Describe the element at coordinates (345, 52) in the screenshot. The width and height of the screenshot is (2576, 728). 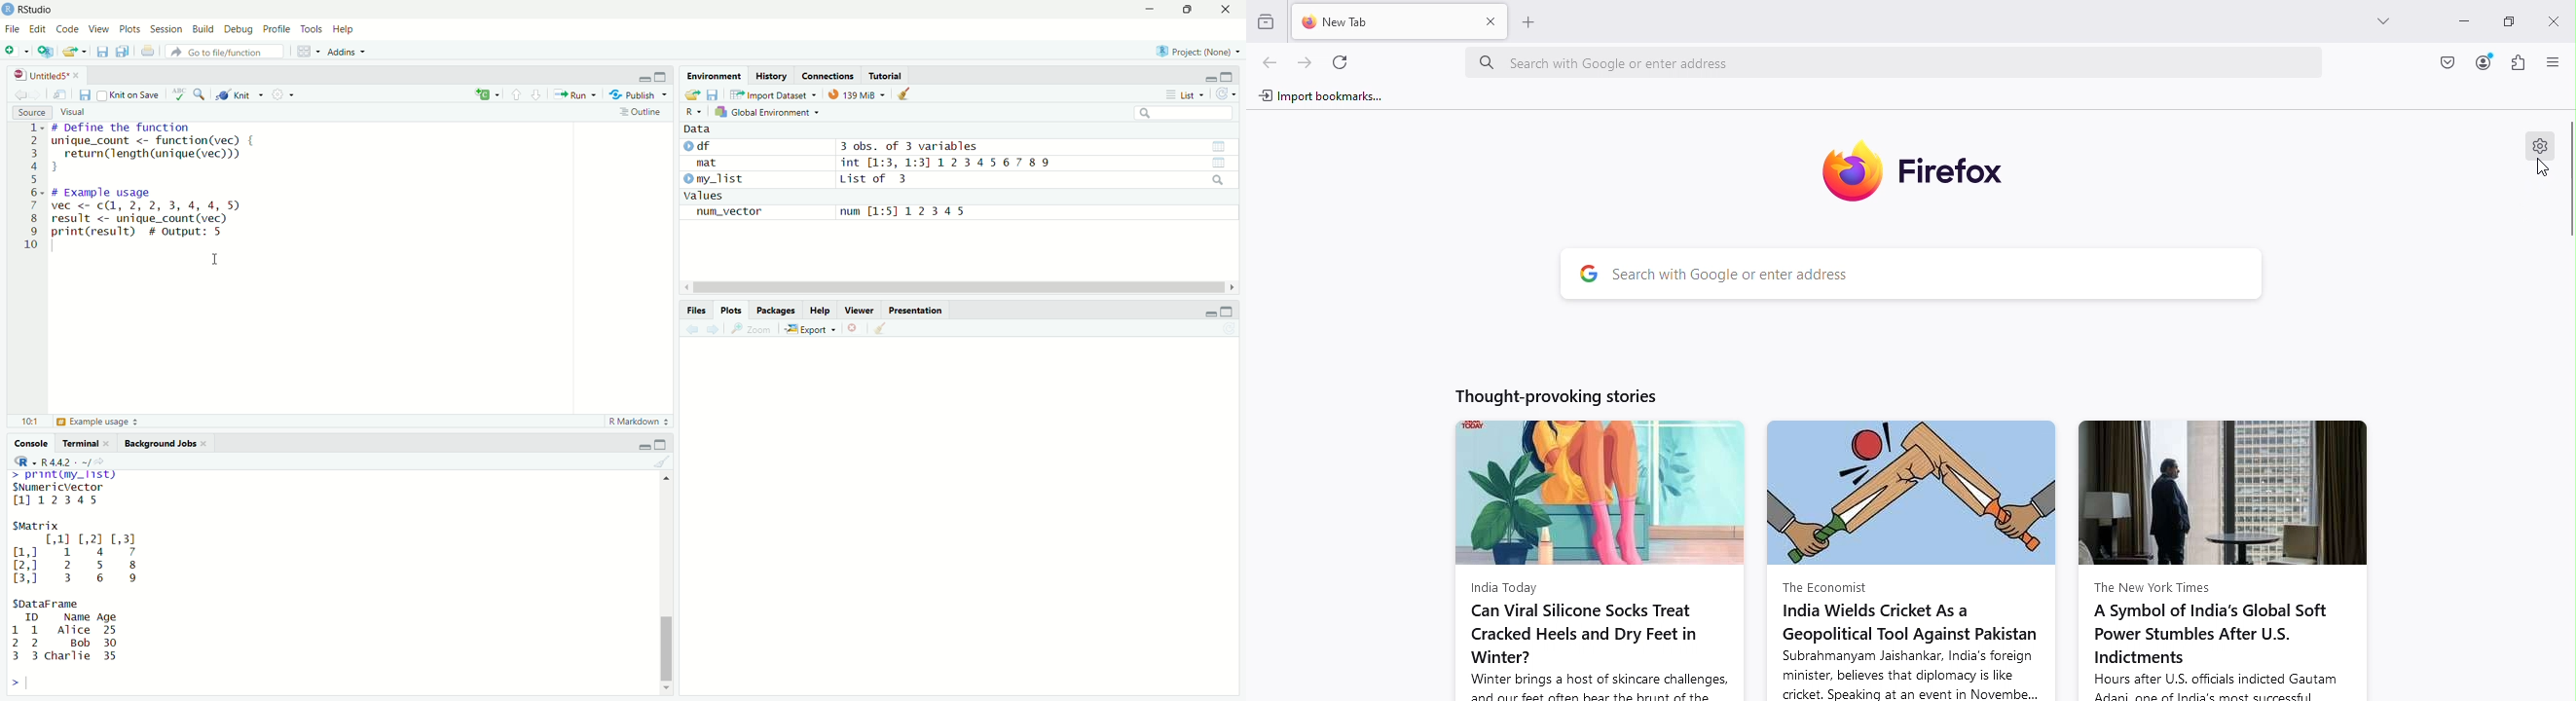
I see `Addins` at that location.